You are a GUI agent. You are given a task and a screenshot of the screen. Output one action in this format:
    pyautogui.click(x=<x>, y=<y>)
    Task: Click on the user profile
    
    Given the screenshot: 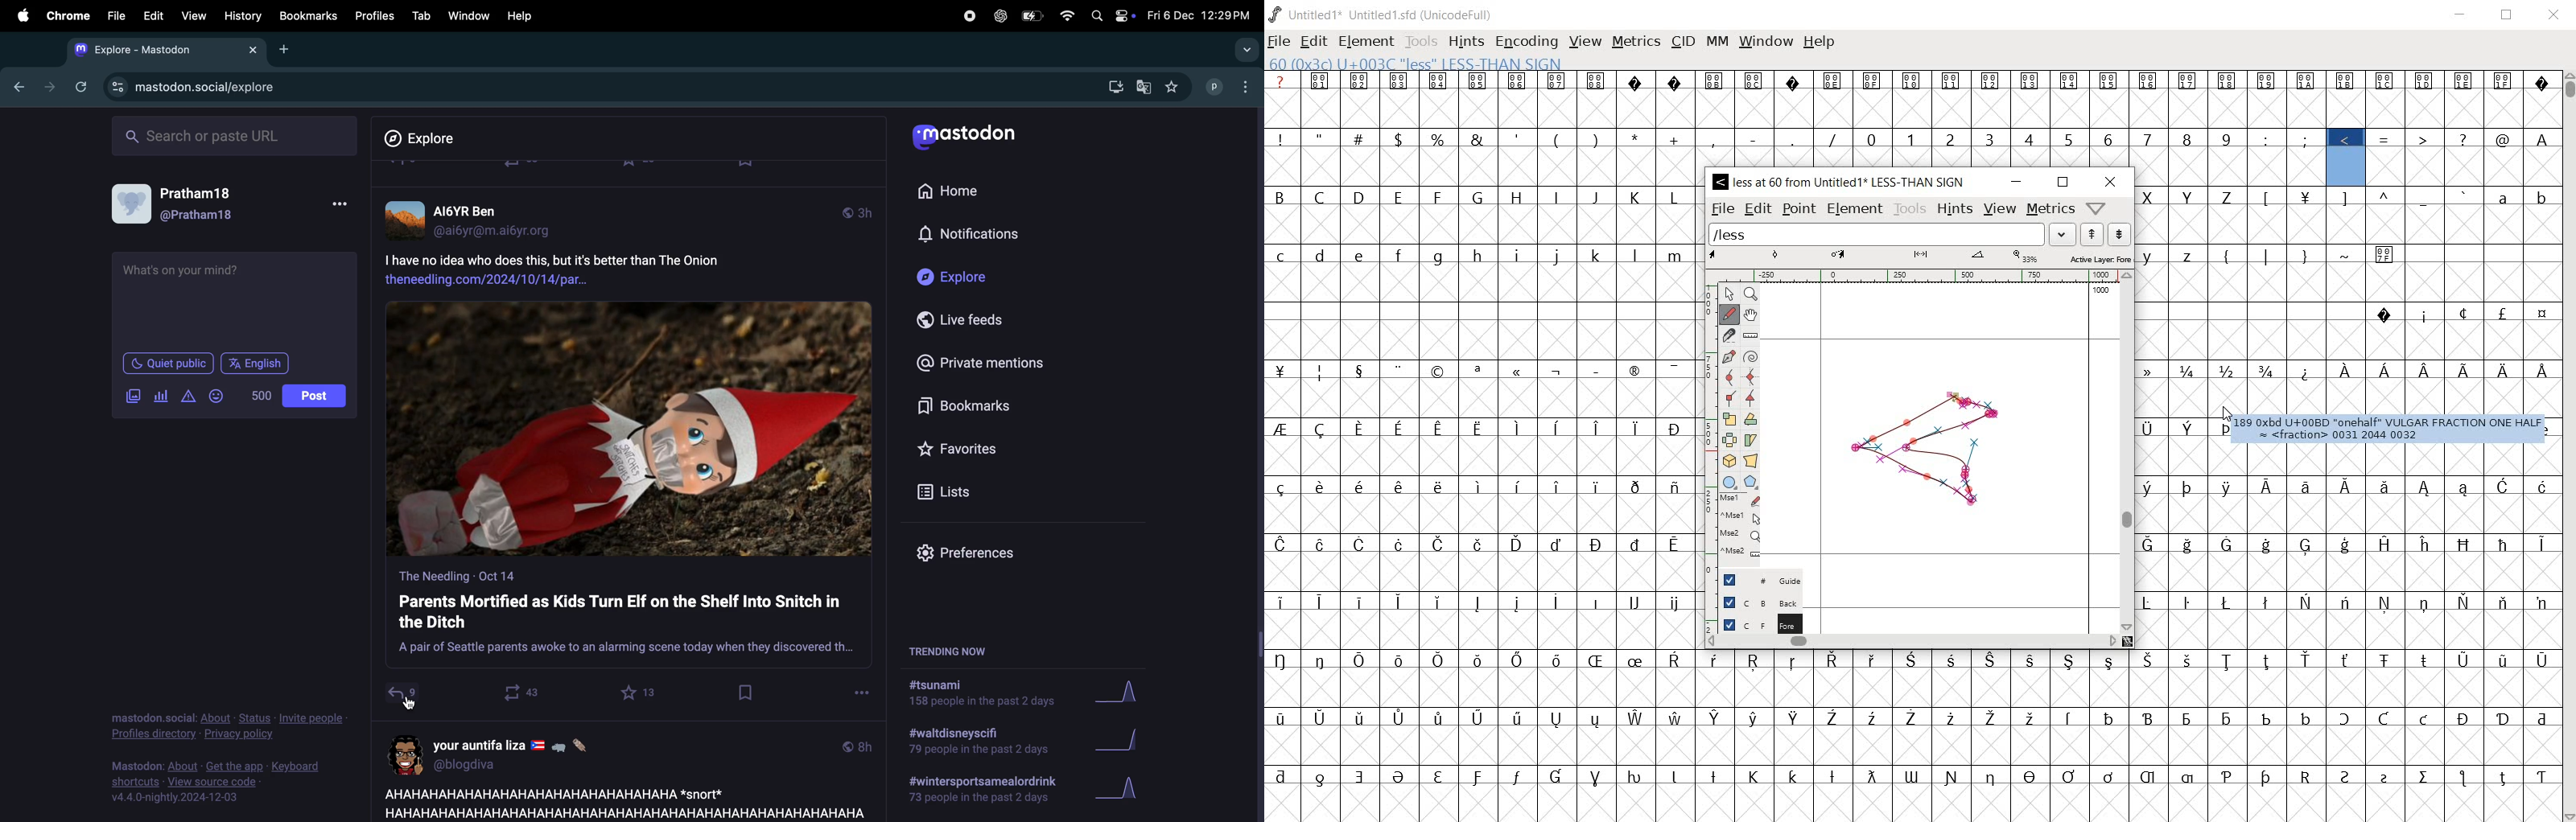 What is the action you would take?
    pyautogui.click(x=507, y=753)
    